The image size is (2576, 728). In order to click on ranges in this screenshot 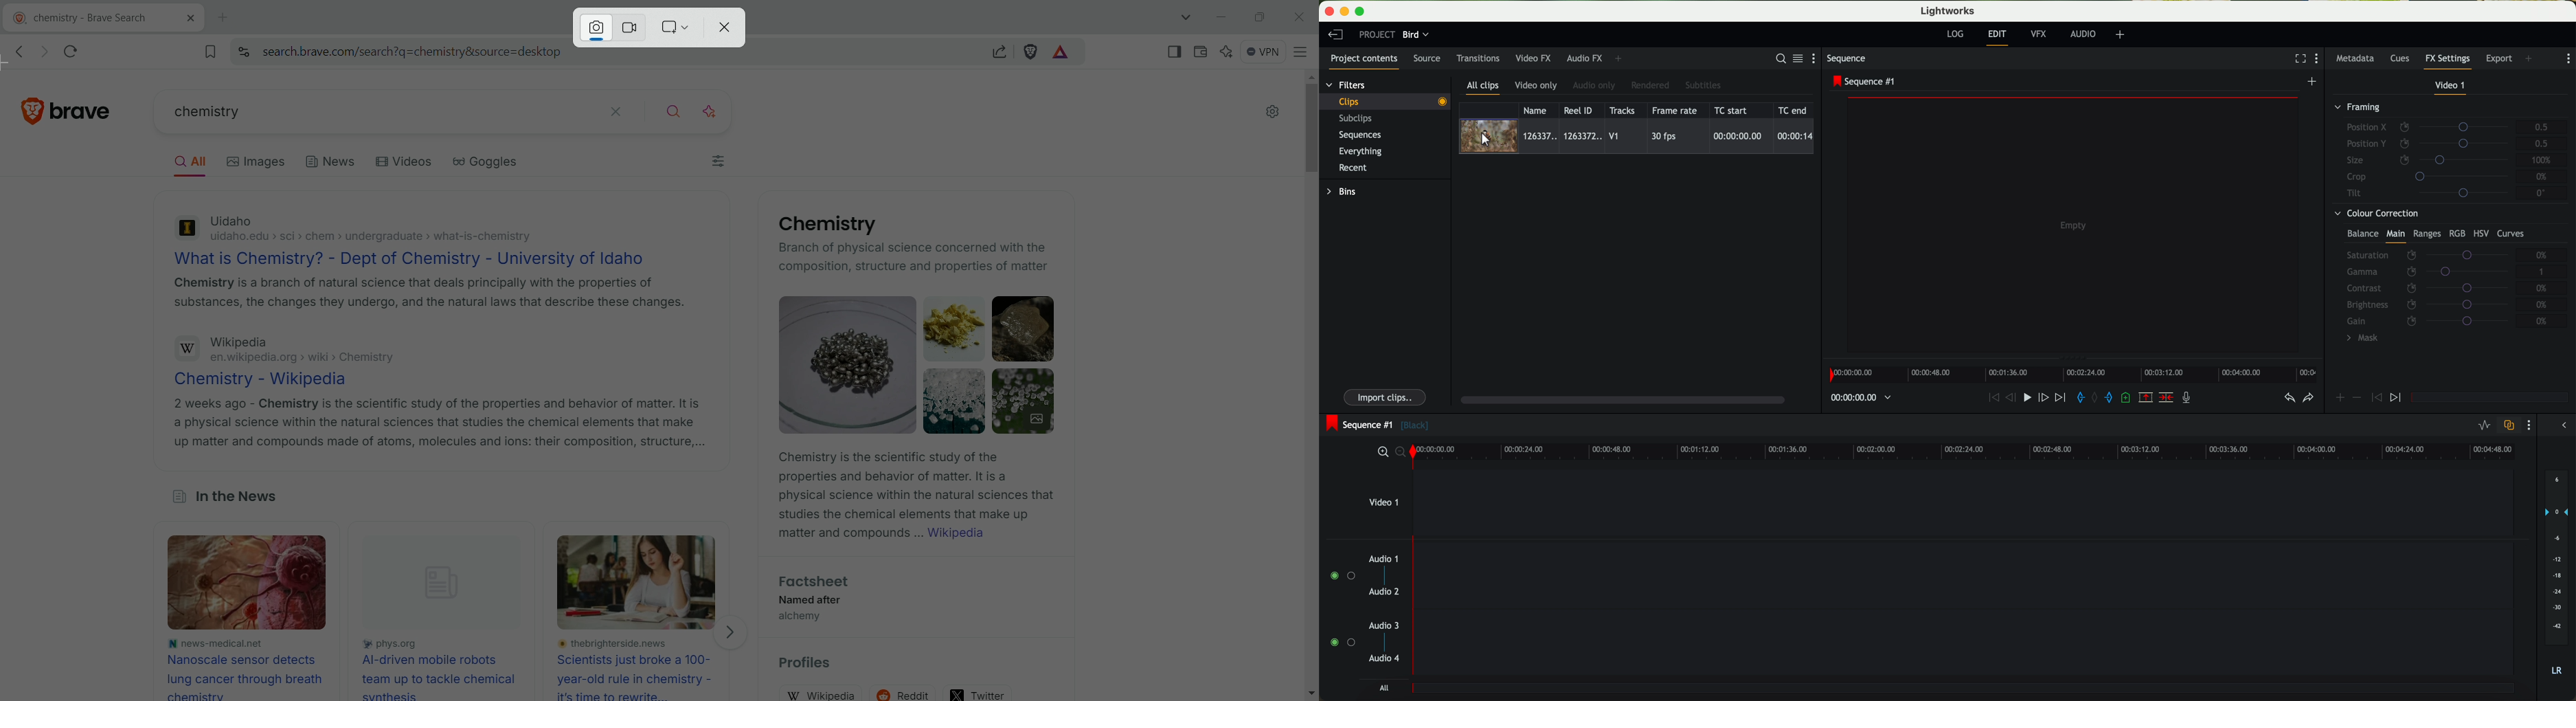, I will do `click(2427, 233)`.